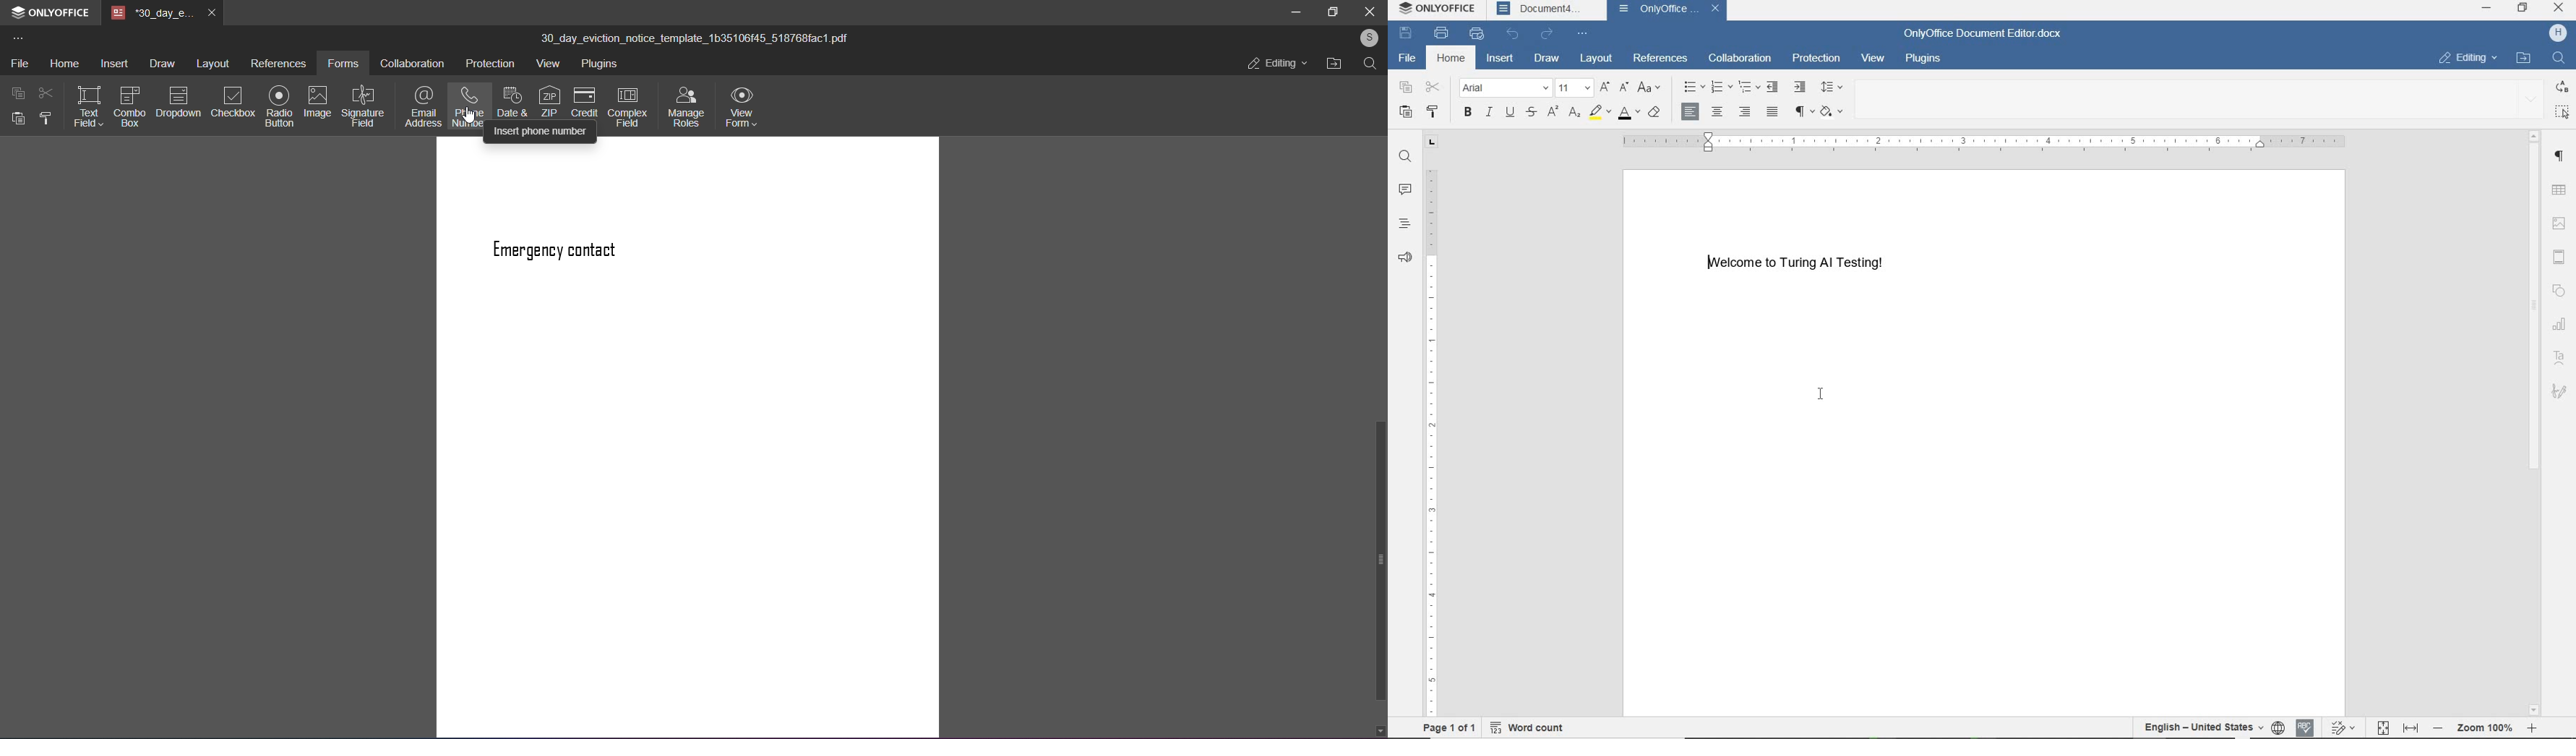 Image resolution: width=2576 pixels, height=756 pixels. I want to click on cut, so click(45, 93).